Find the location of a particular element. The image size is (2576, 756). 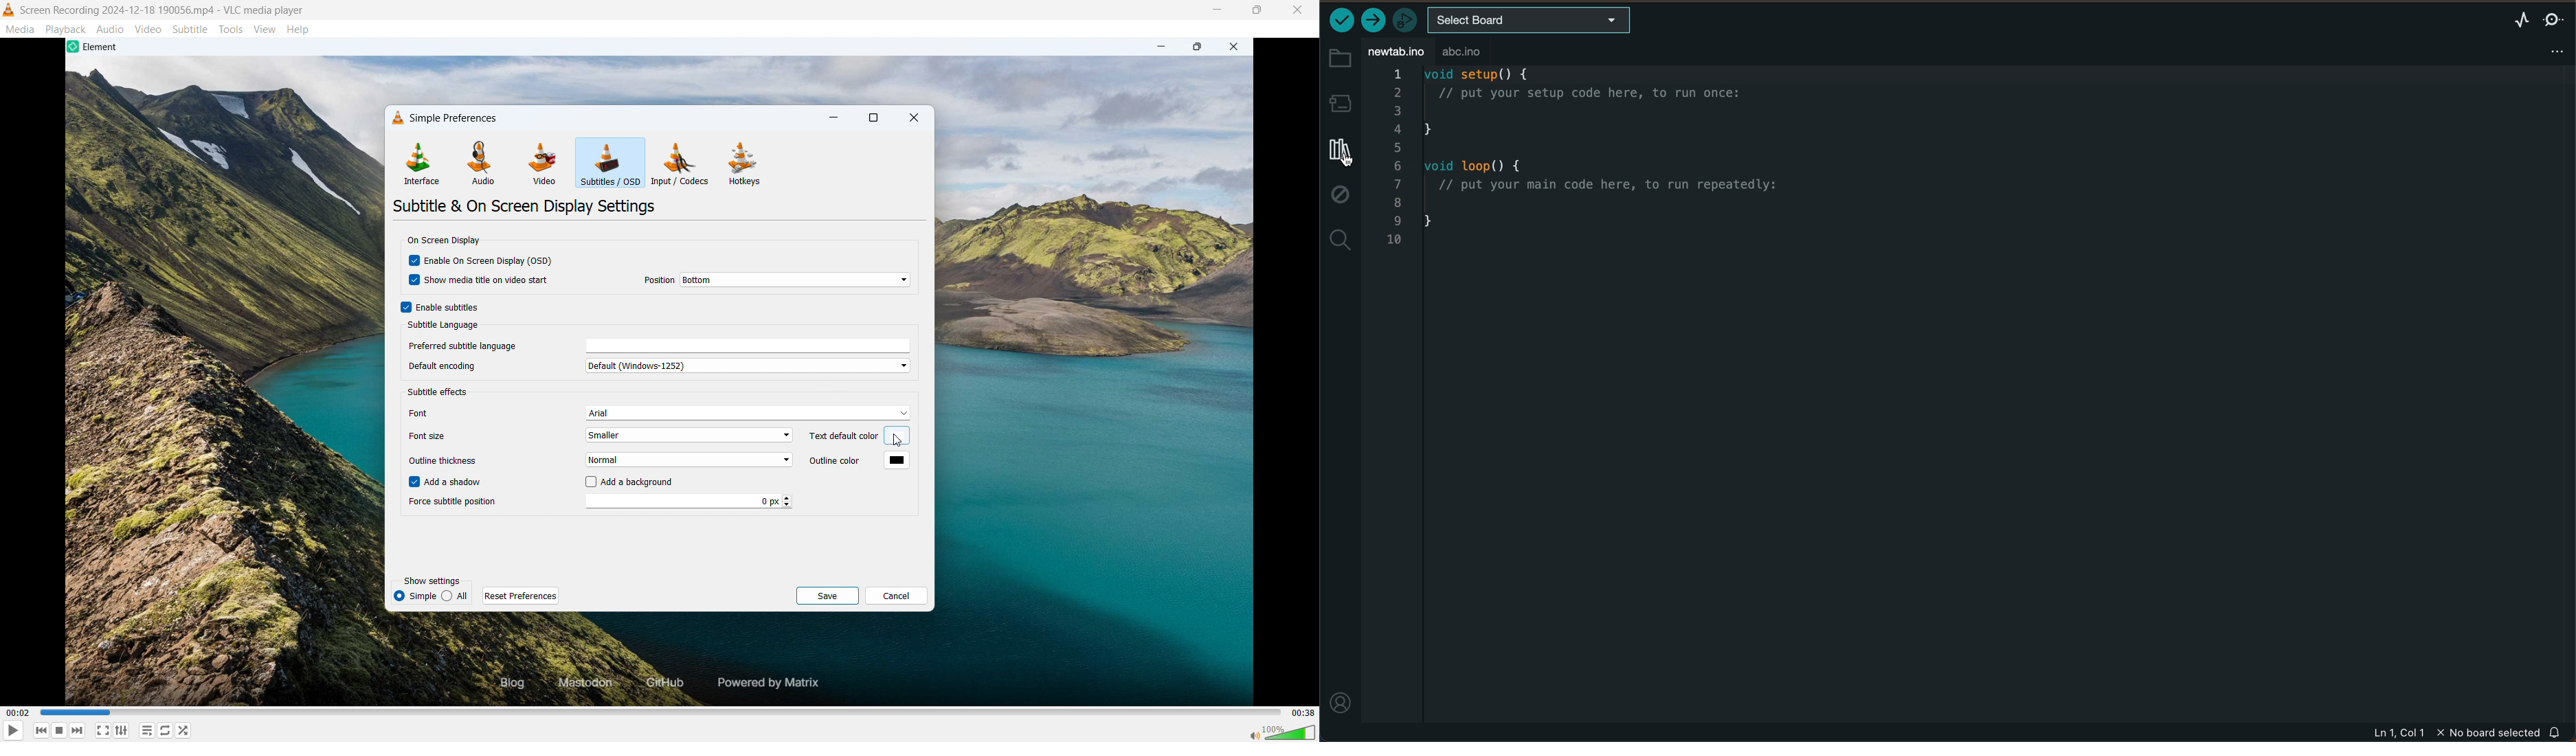

Audio  is located at coordinates (111, 29).